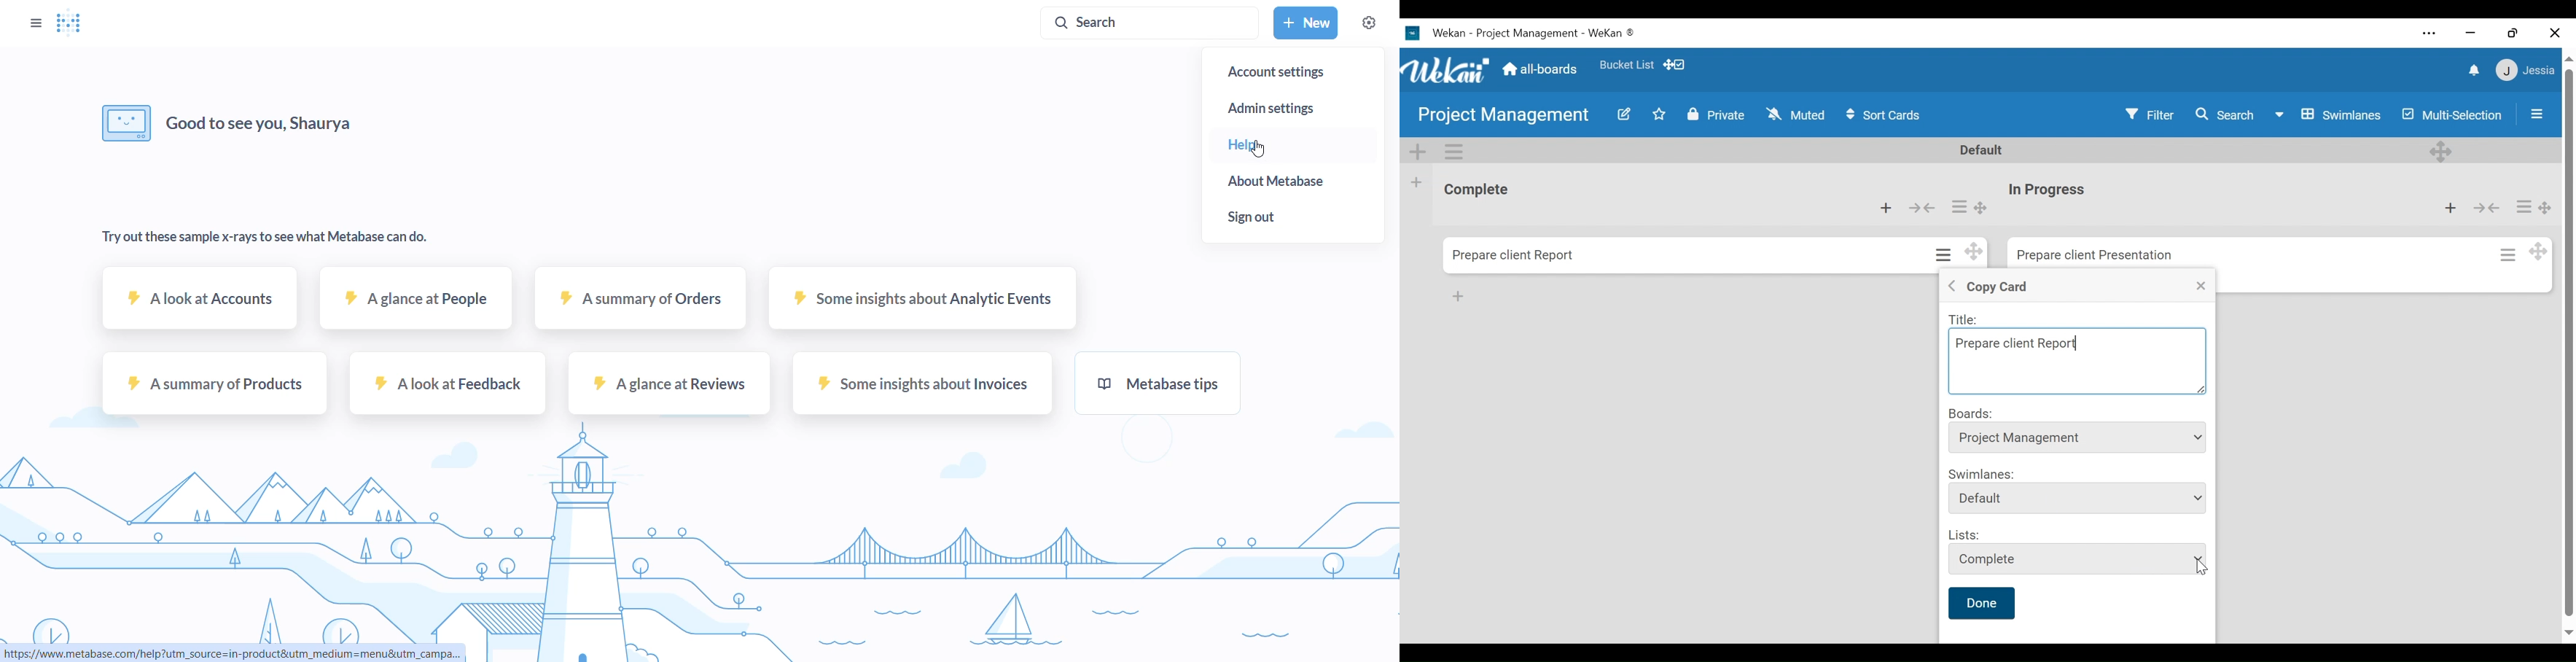 The height and width of the screenshot is (672, 2576). What do you see at coordinates (1965, 535) in the screenshot?
I see `Lists` at bounding box center [1965, 535].